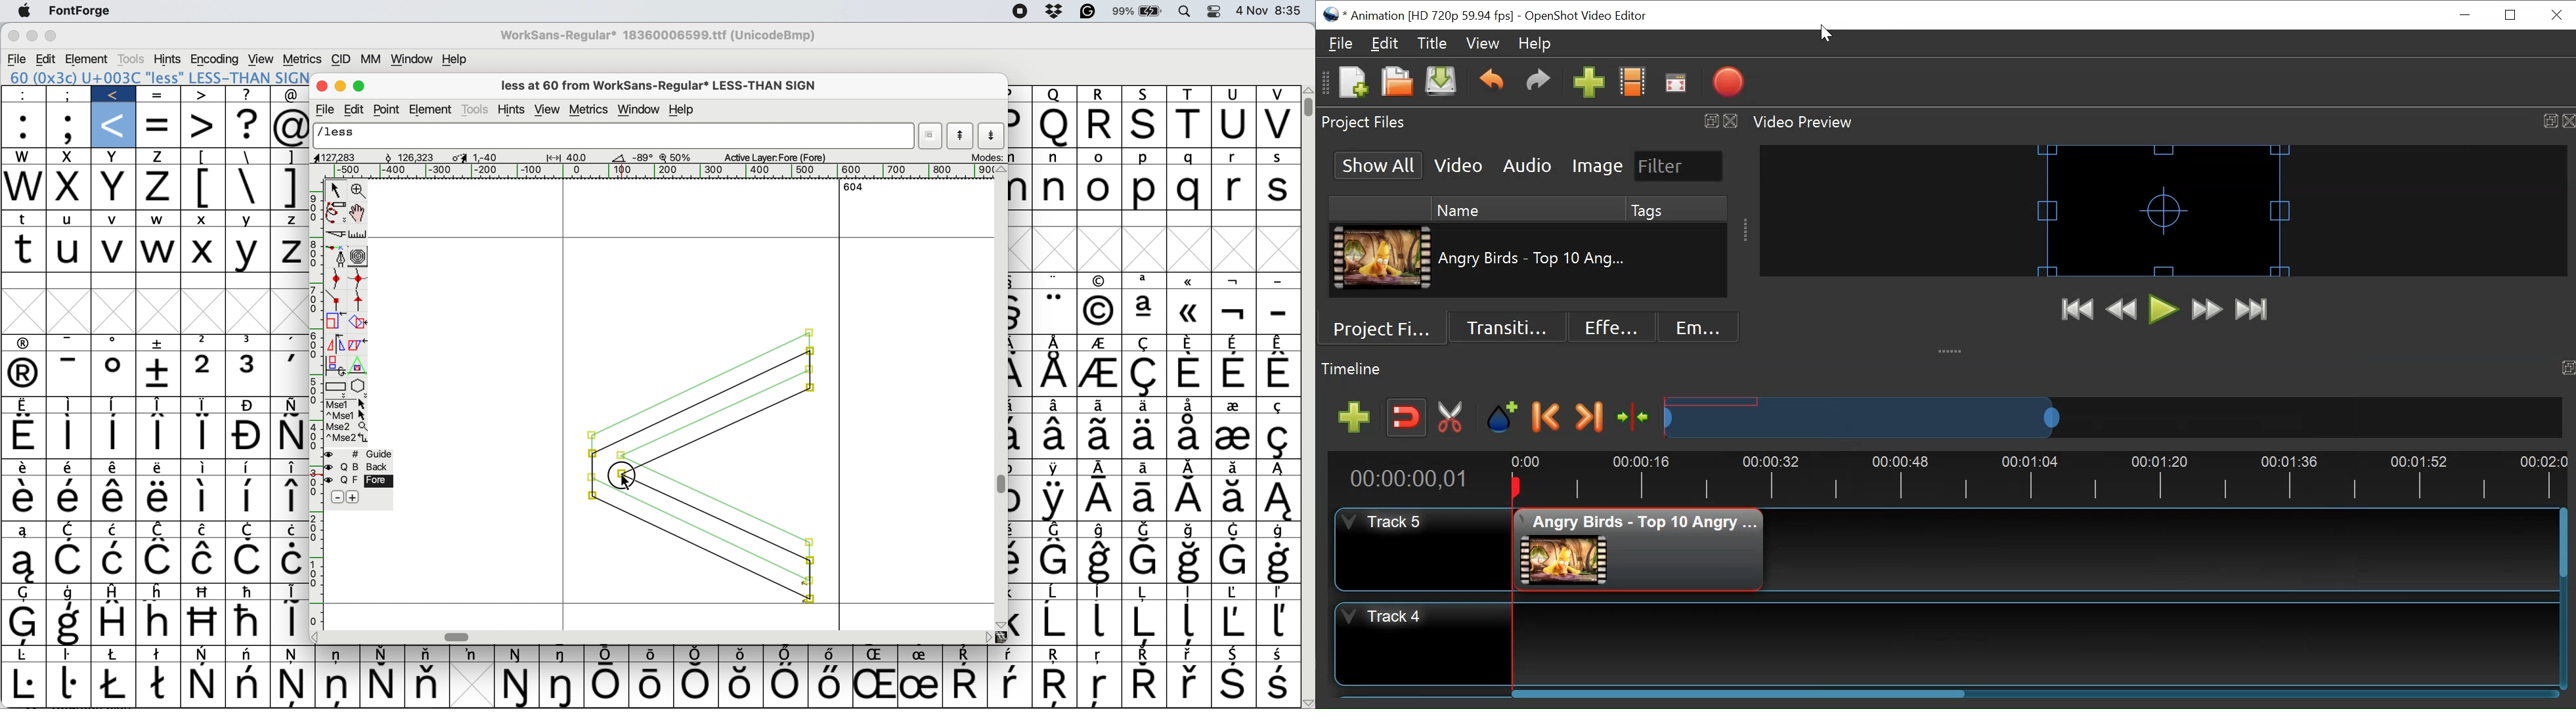 The image size is (2576, 728). What do you see at coordinates (70, 250) in the screenshot?
I see `u` at bounding box center [70, 250].